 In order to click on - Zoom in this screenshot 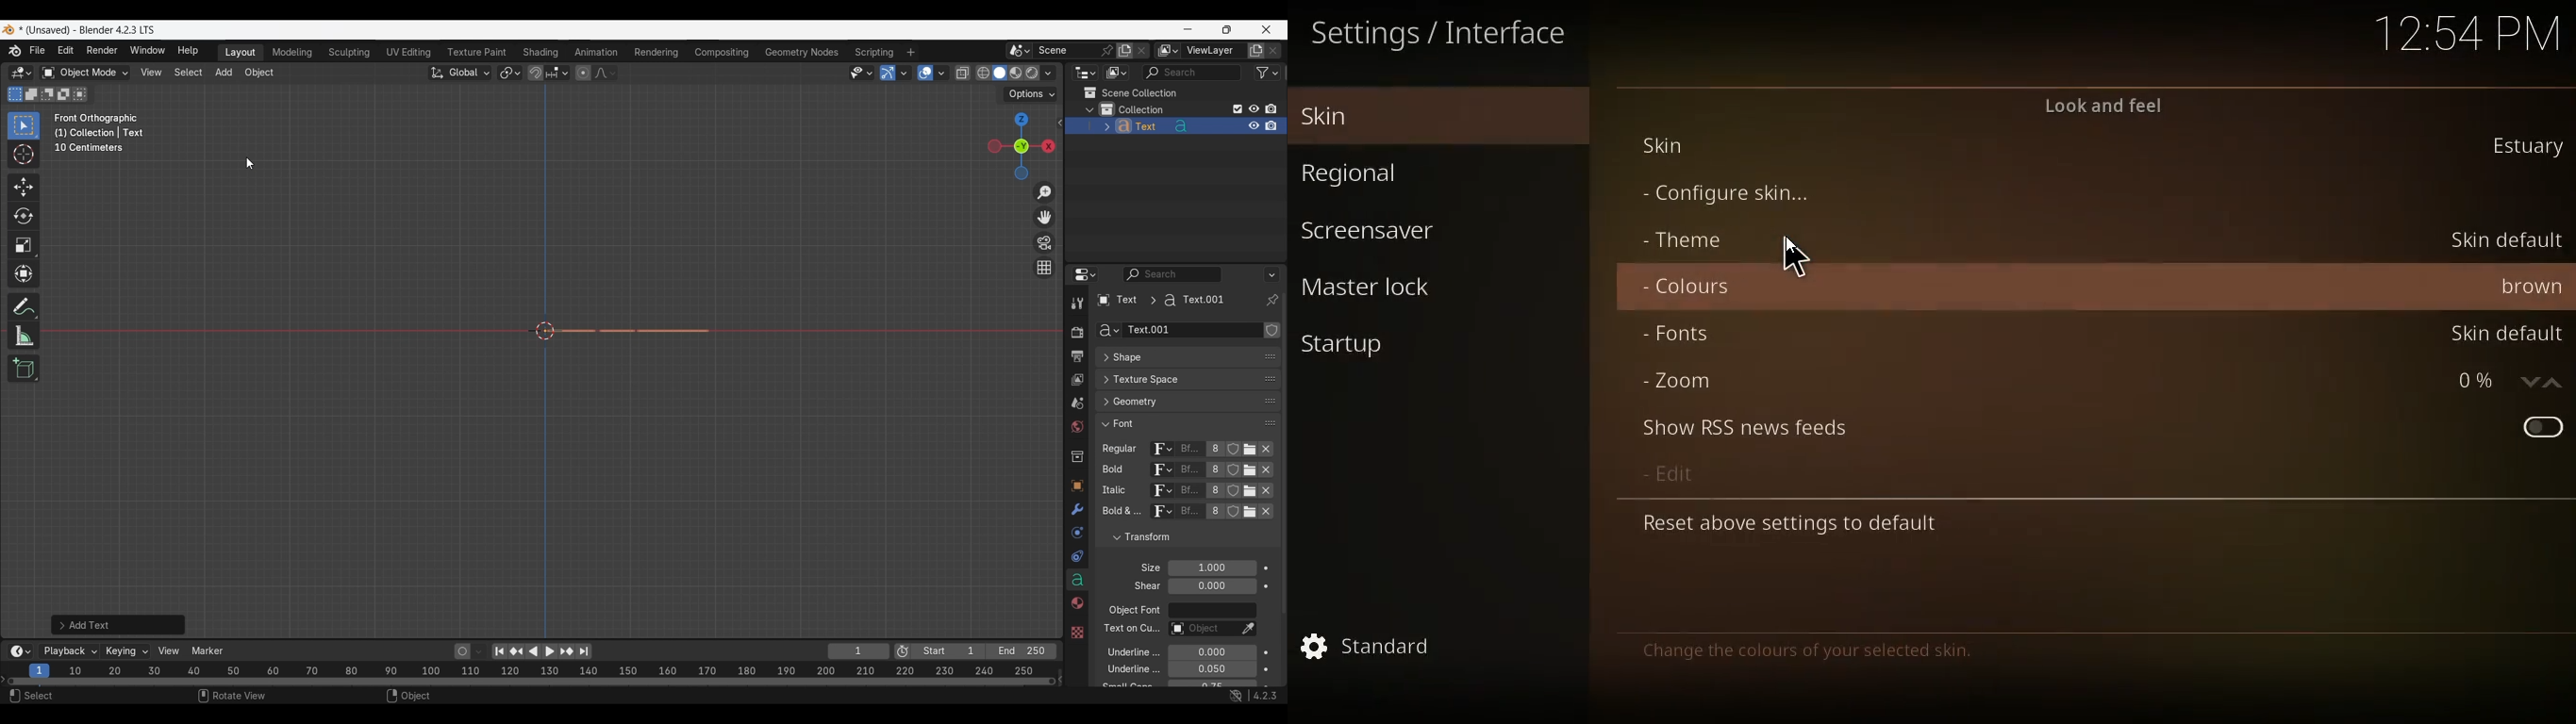, I will do `click(1675, 382)`.